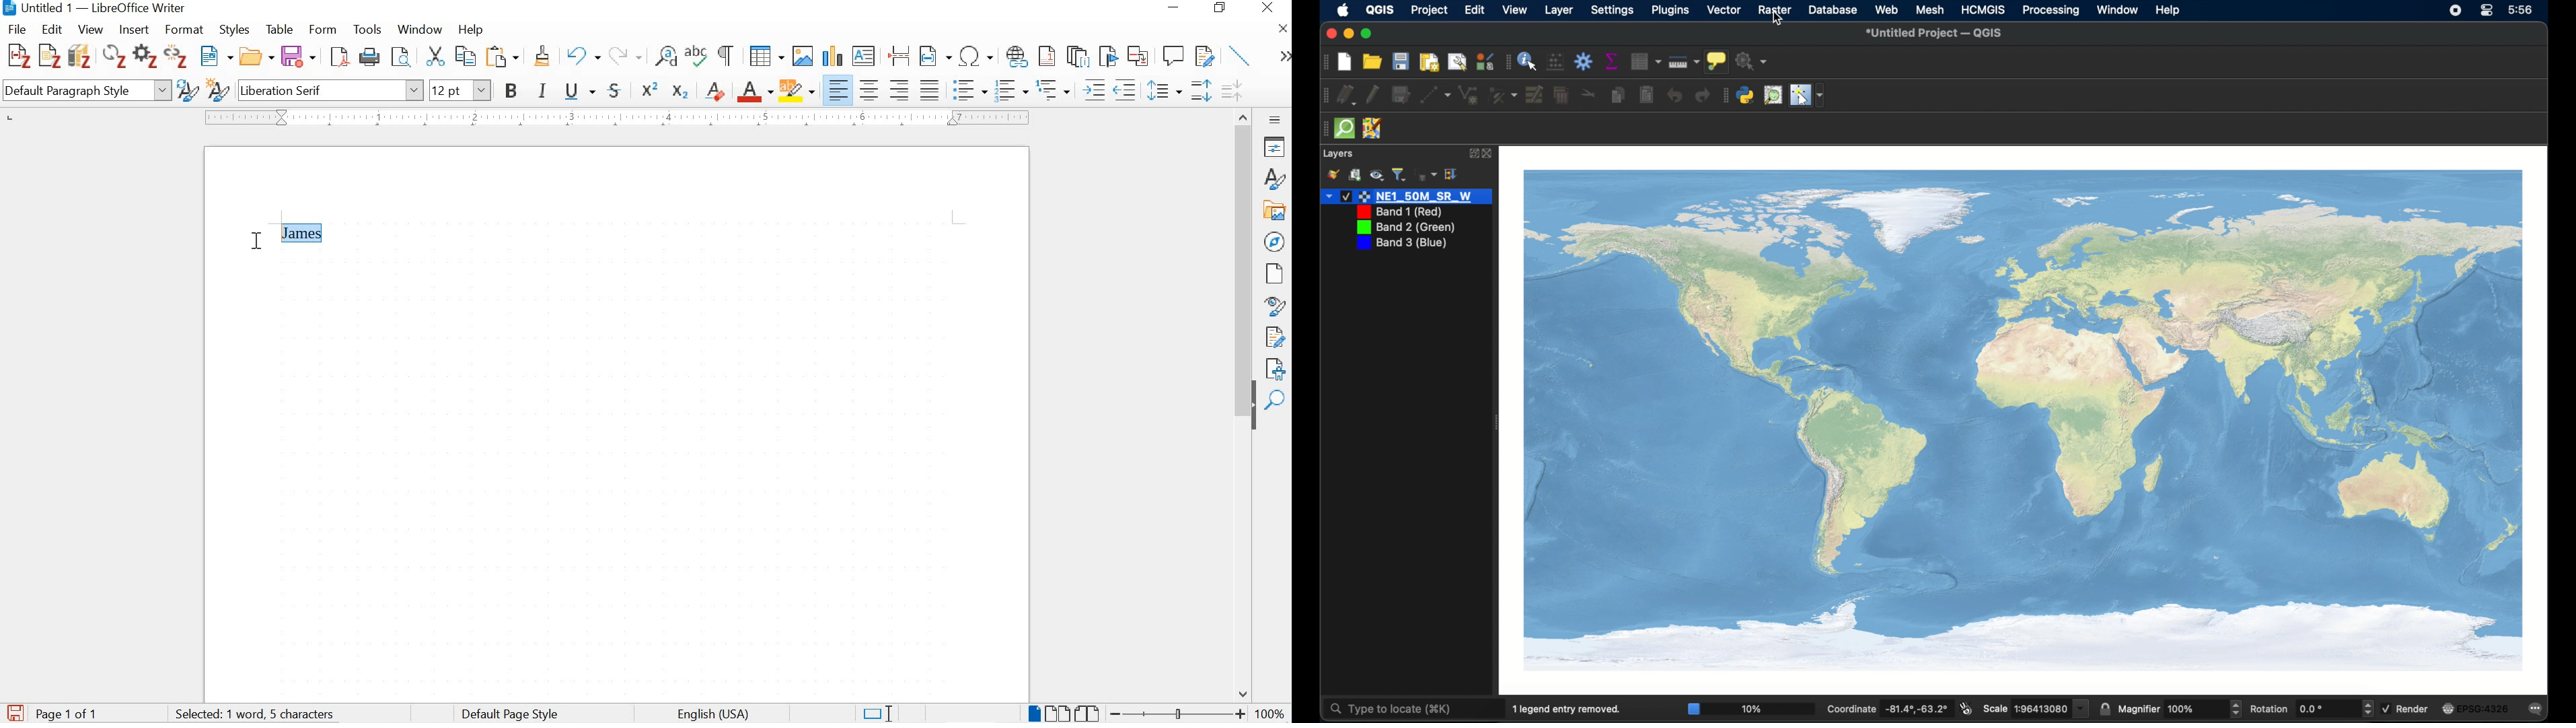  I want to click on add group, so click(1355, 174).